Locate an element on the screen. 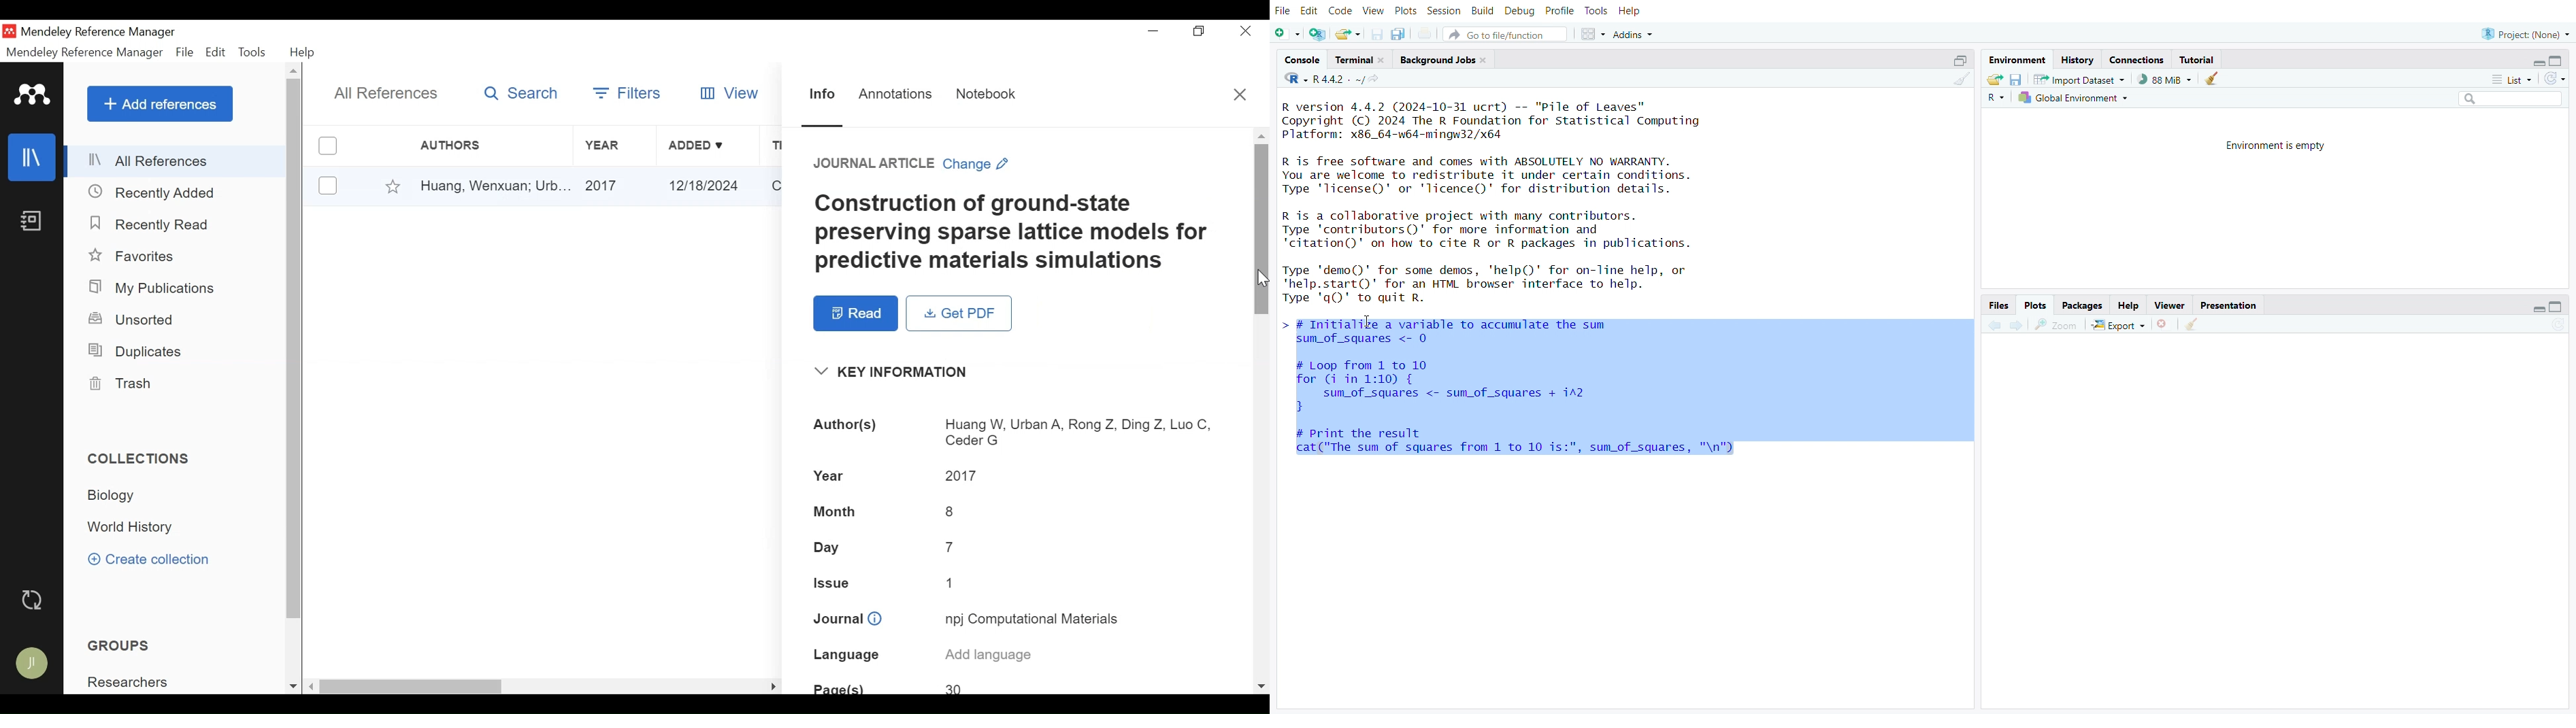 Image resolution: width=2576 pixels, height=728 pixels. Day is located at coordinates (828, 547).